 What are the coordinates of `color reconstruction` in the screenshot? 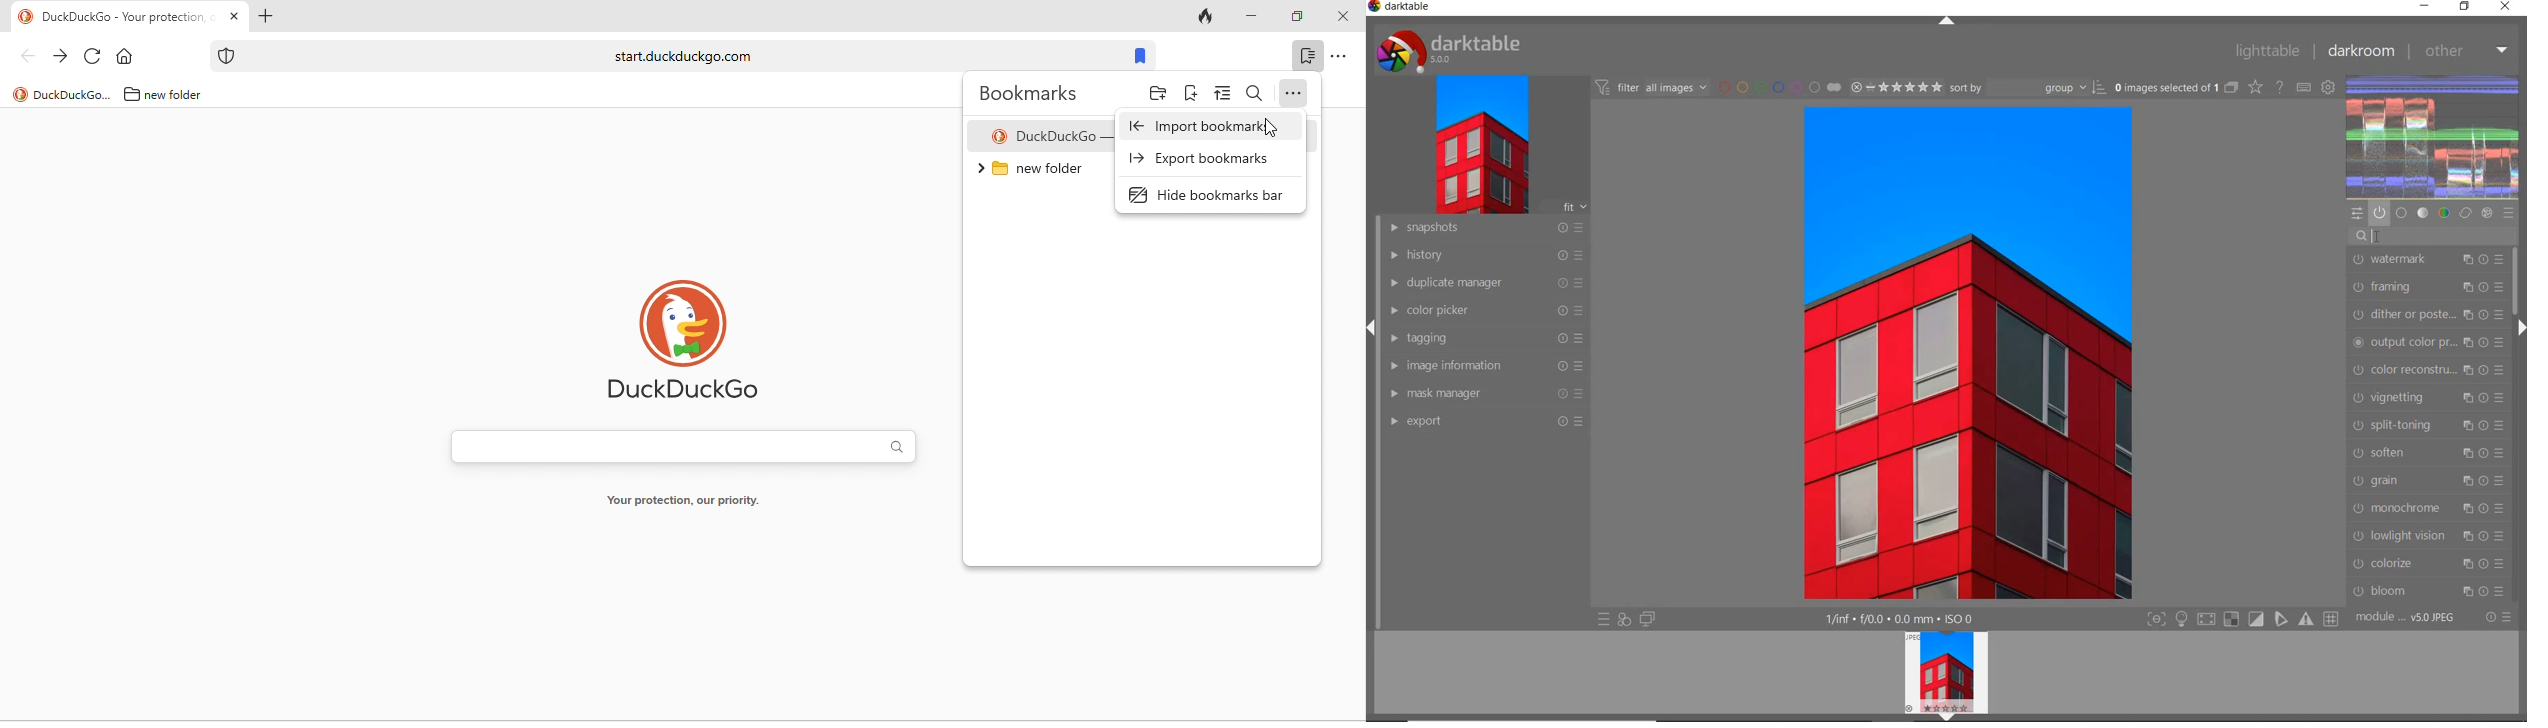 It's located at (2429, 369).